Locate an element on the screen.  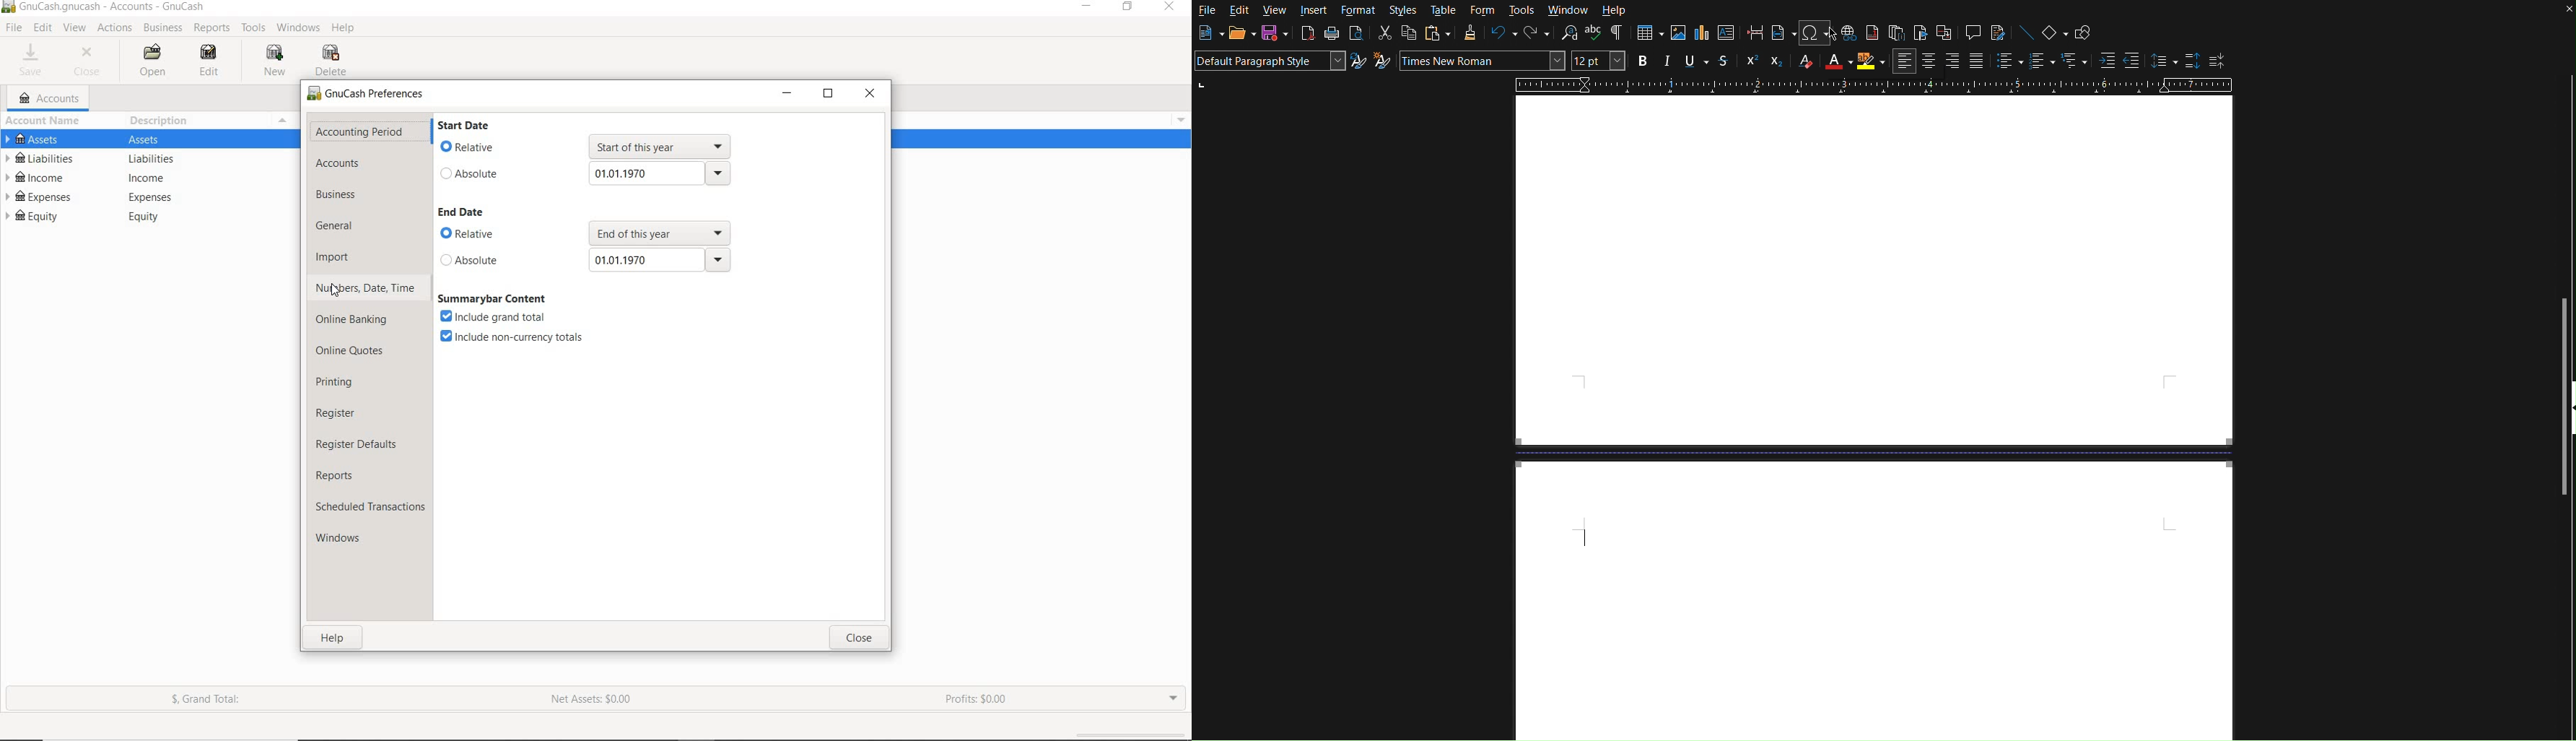
reports is located at coordinates (346, 474).